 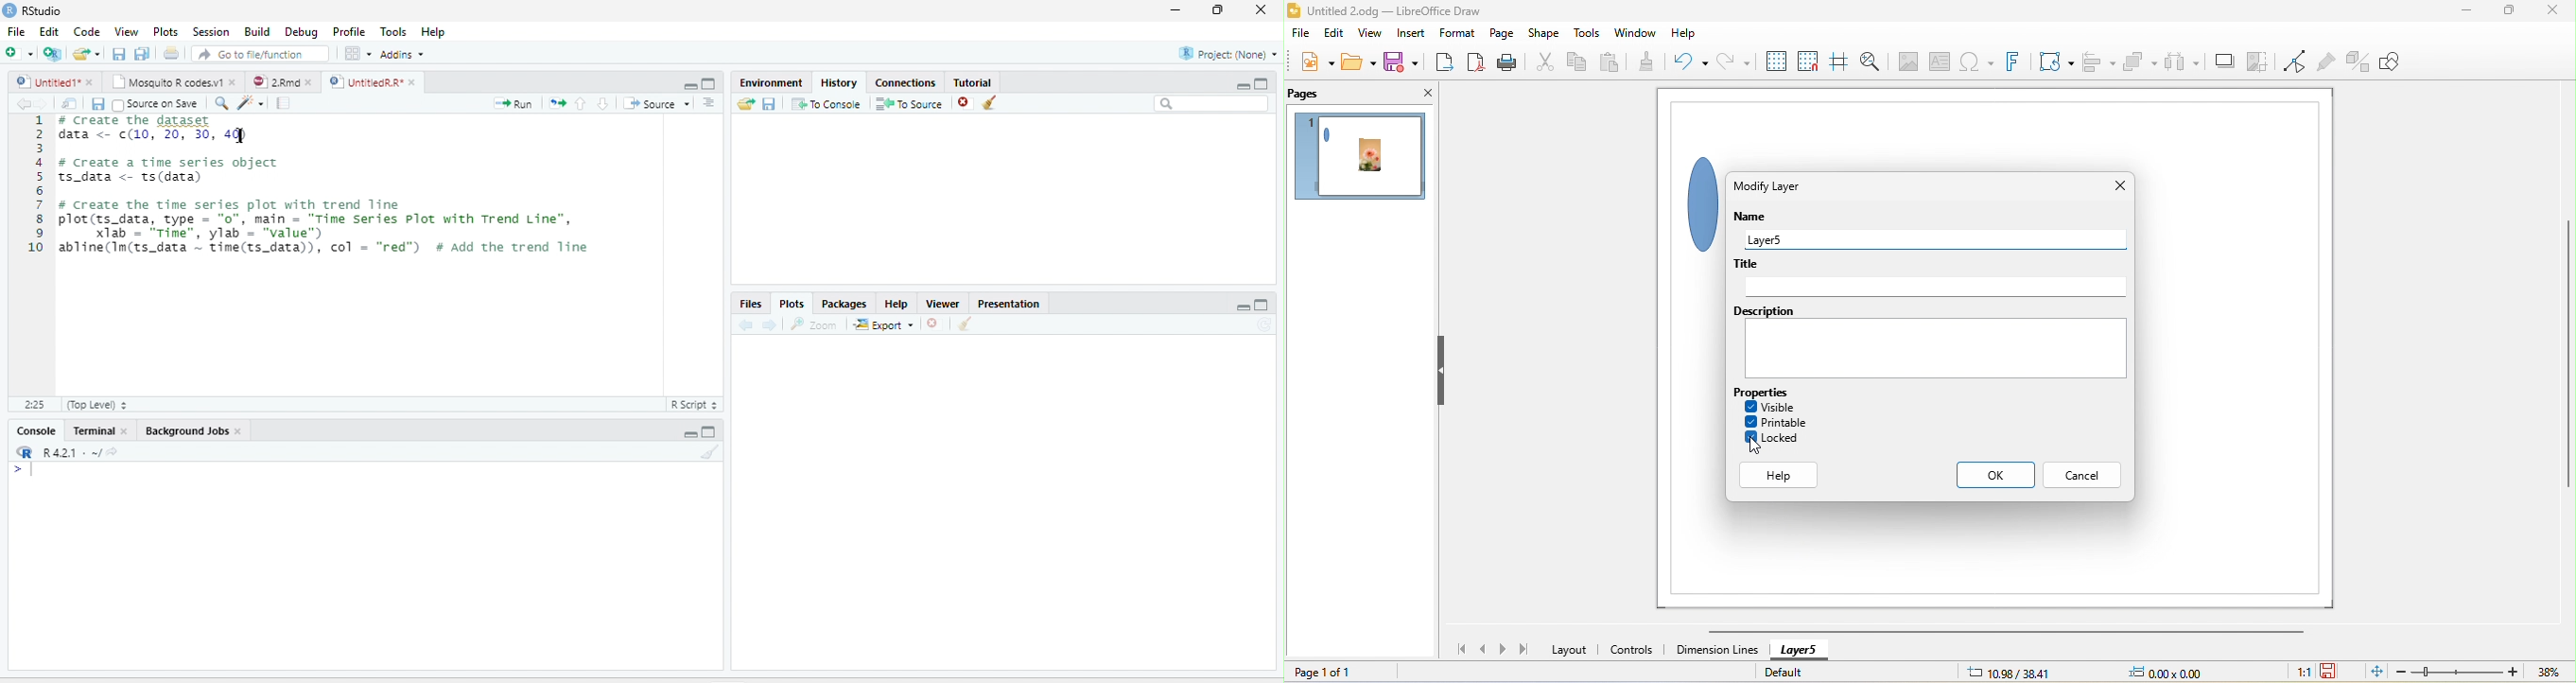 What do you see at coordinates (1578, 63) in the screenshot?
I see `copy` at bounding box center [1578, 63].